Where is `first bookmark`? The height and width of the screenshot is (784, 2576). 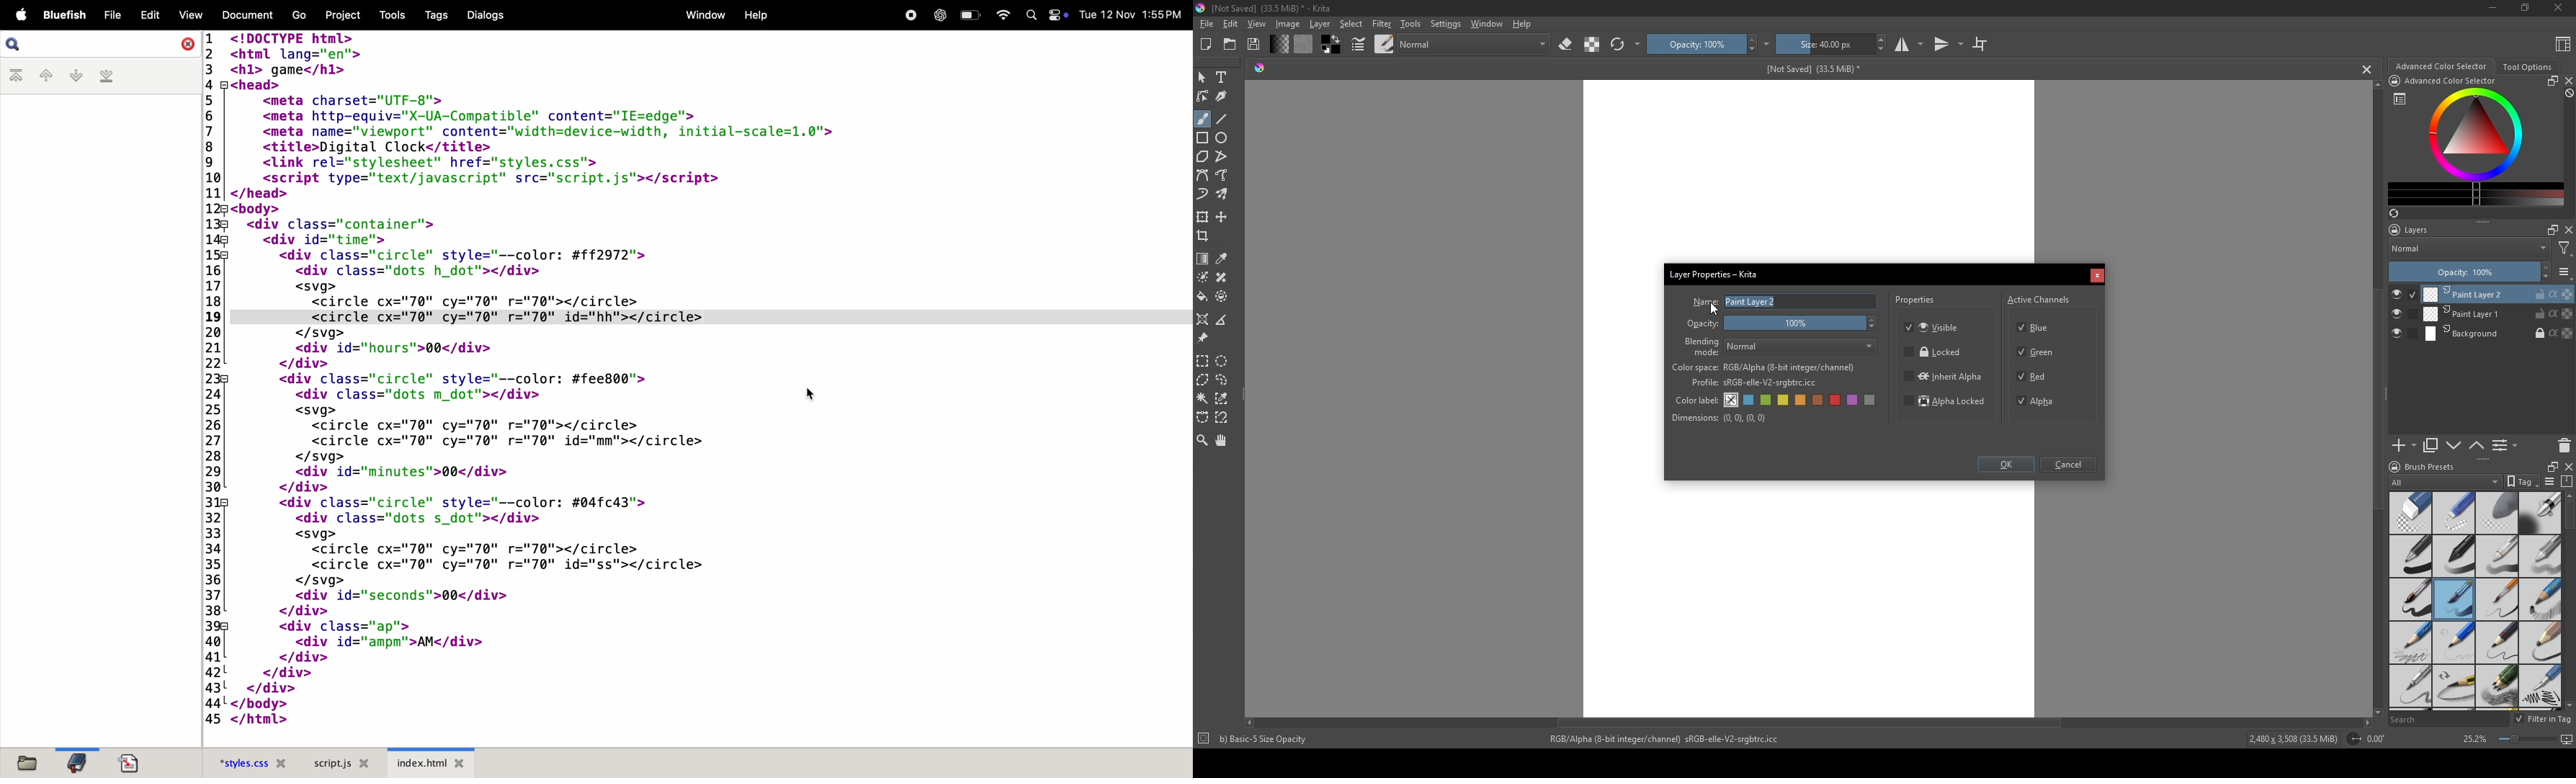
first bookmark is located at coordinates (16, 76).